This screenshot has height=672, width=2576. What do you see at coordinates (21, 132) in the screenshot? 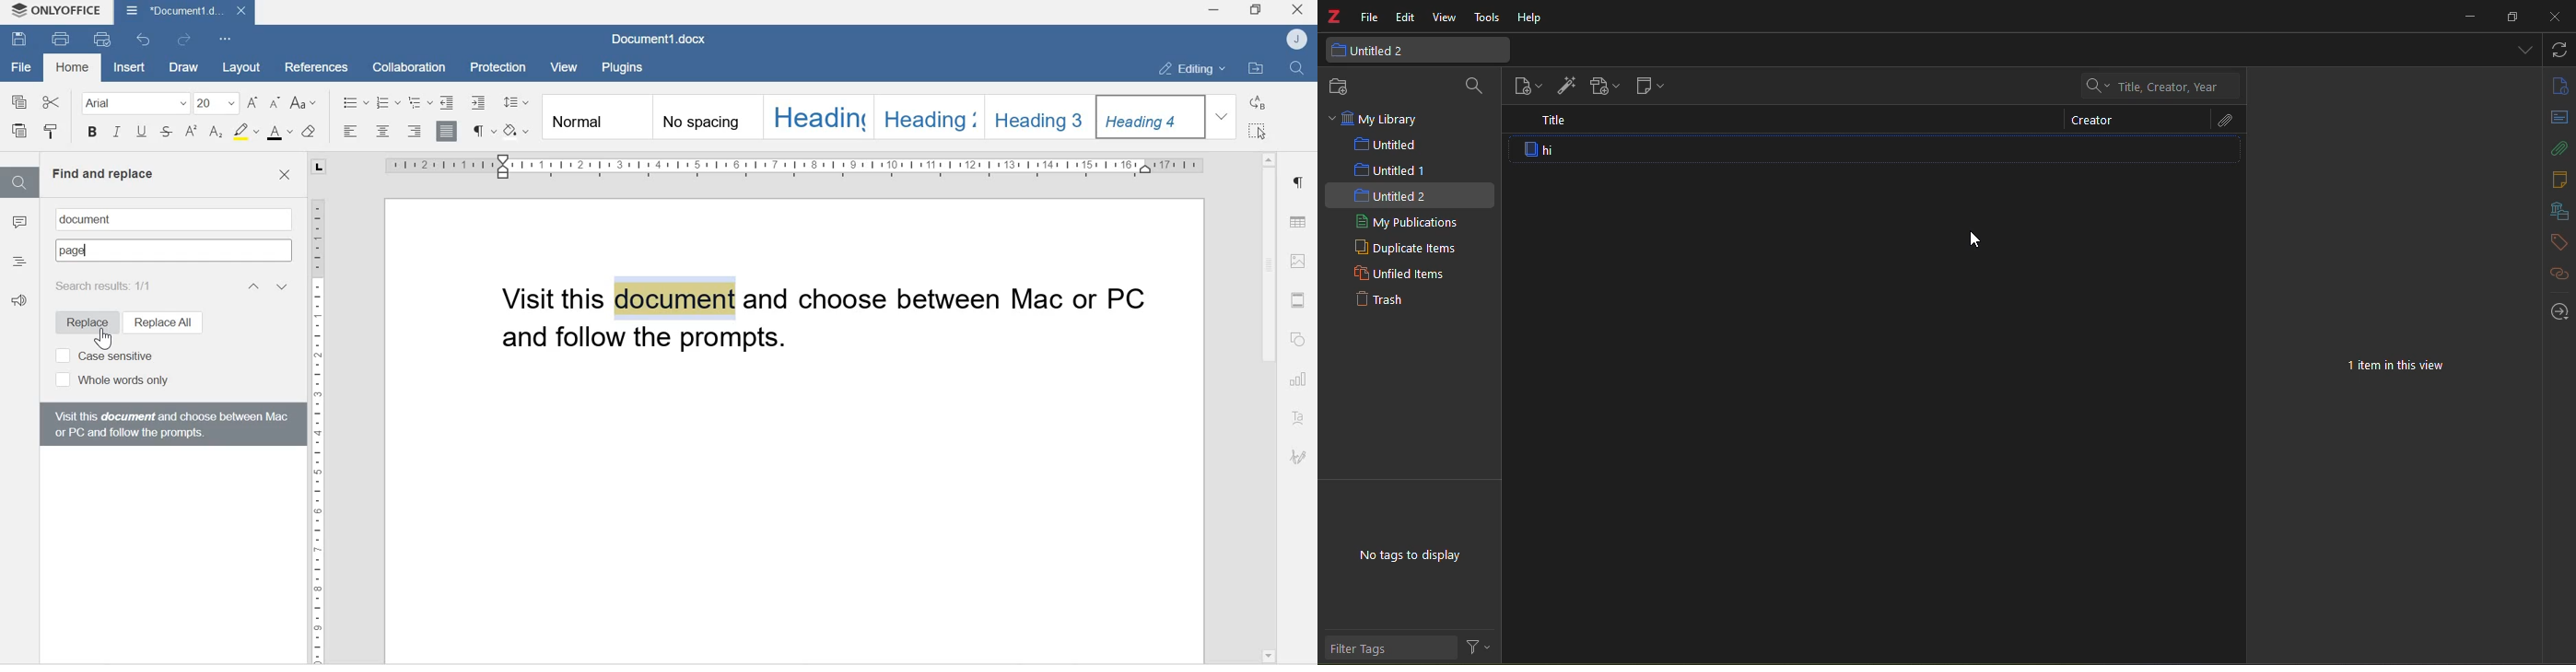
I see `Paste` at bounding box center [21, 132].